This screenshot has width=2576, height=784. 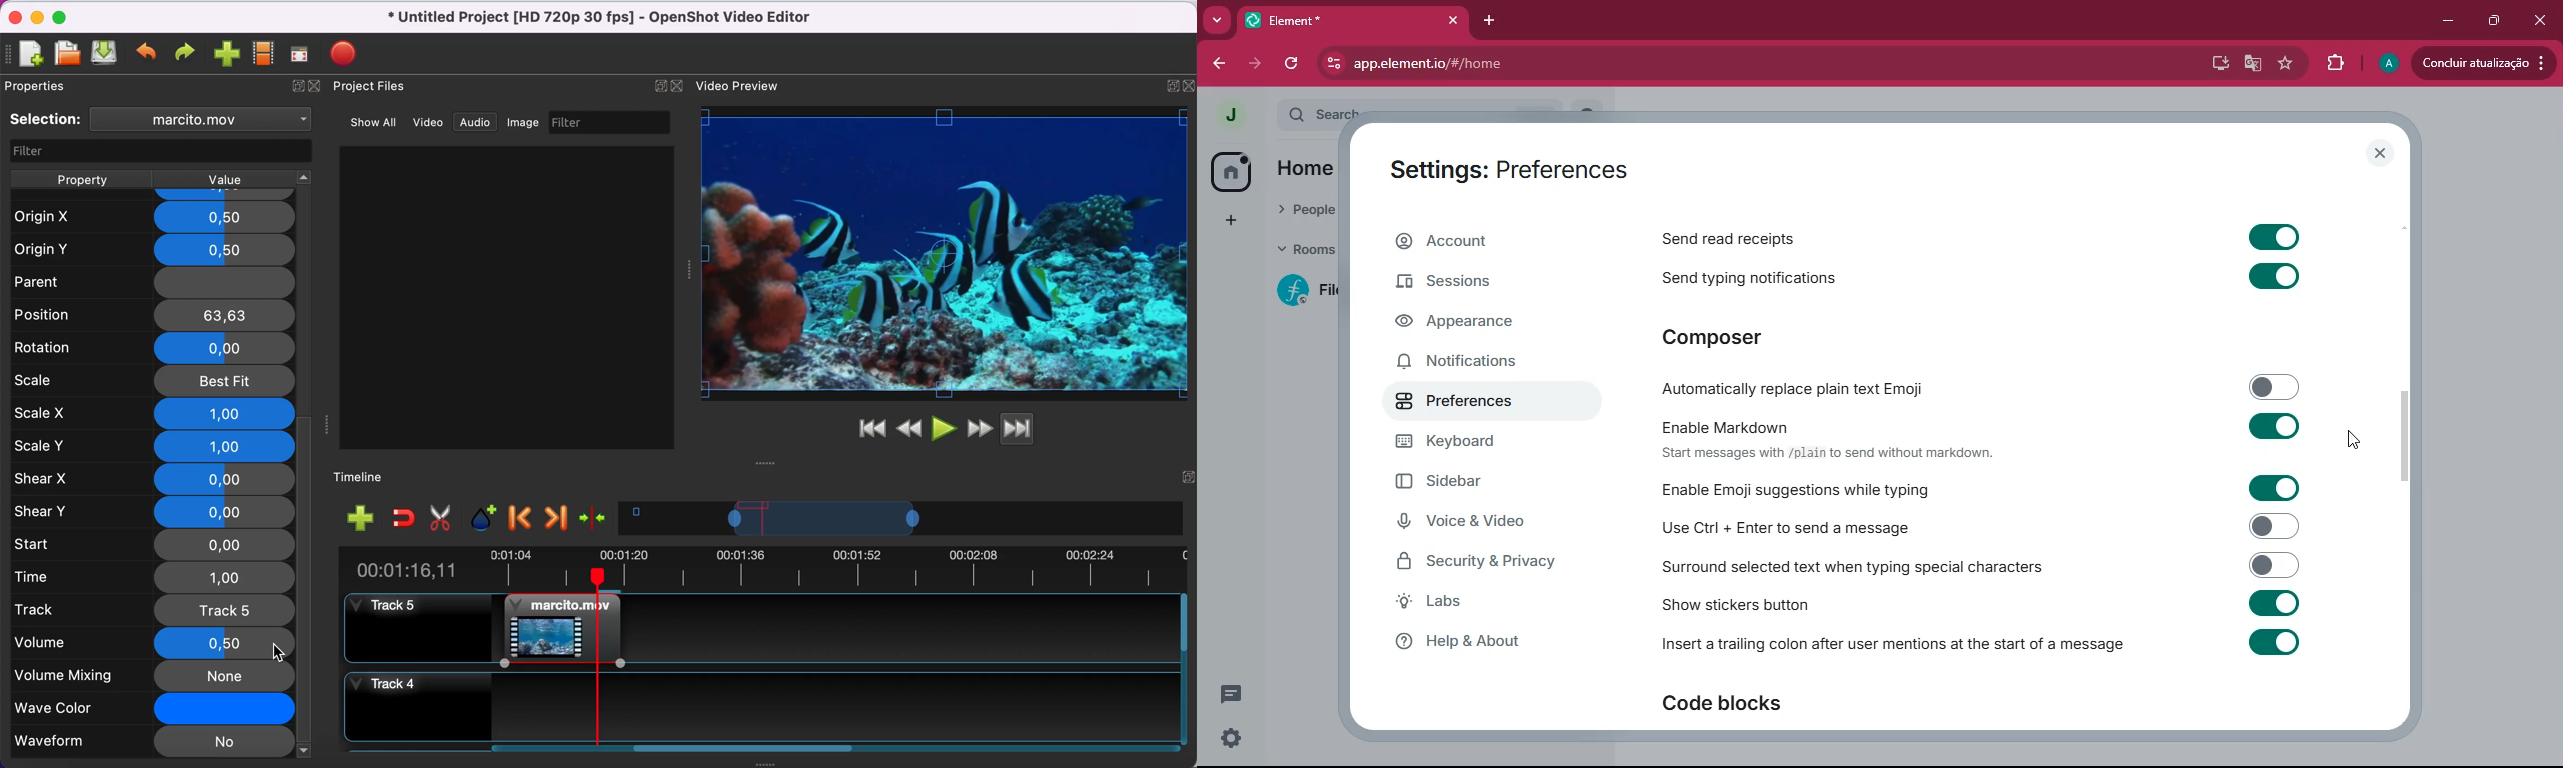 What do you see at coordinates (148, 347) in the screenshot?
I see `rotation 0` at bounding box center [148, 347].